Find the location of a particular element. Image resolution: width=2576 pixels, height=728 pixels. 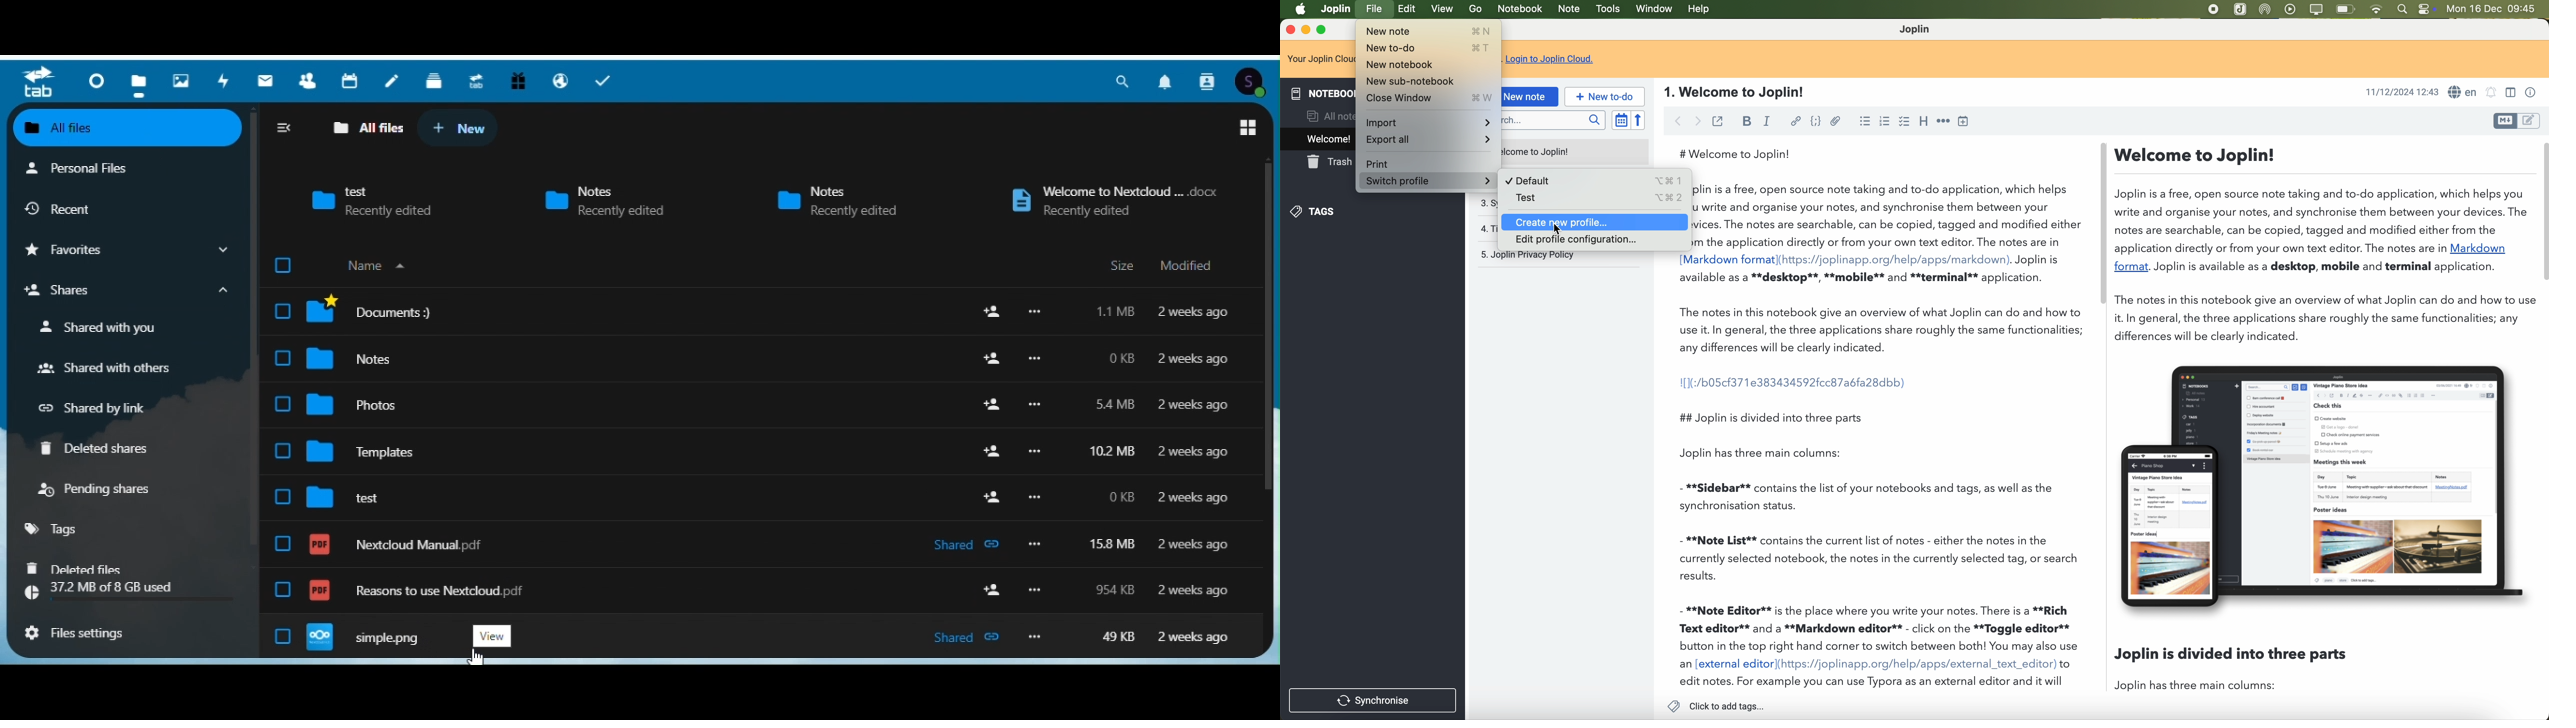

Personal file is located at coordinates (108, 167).